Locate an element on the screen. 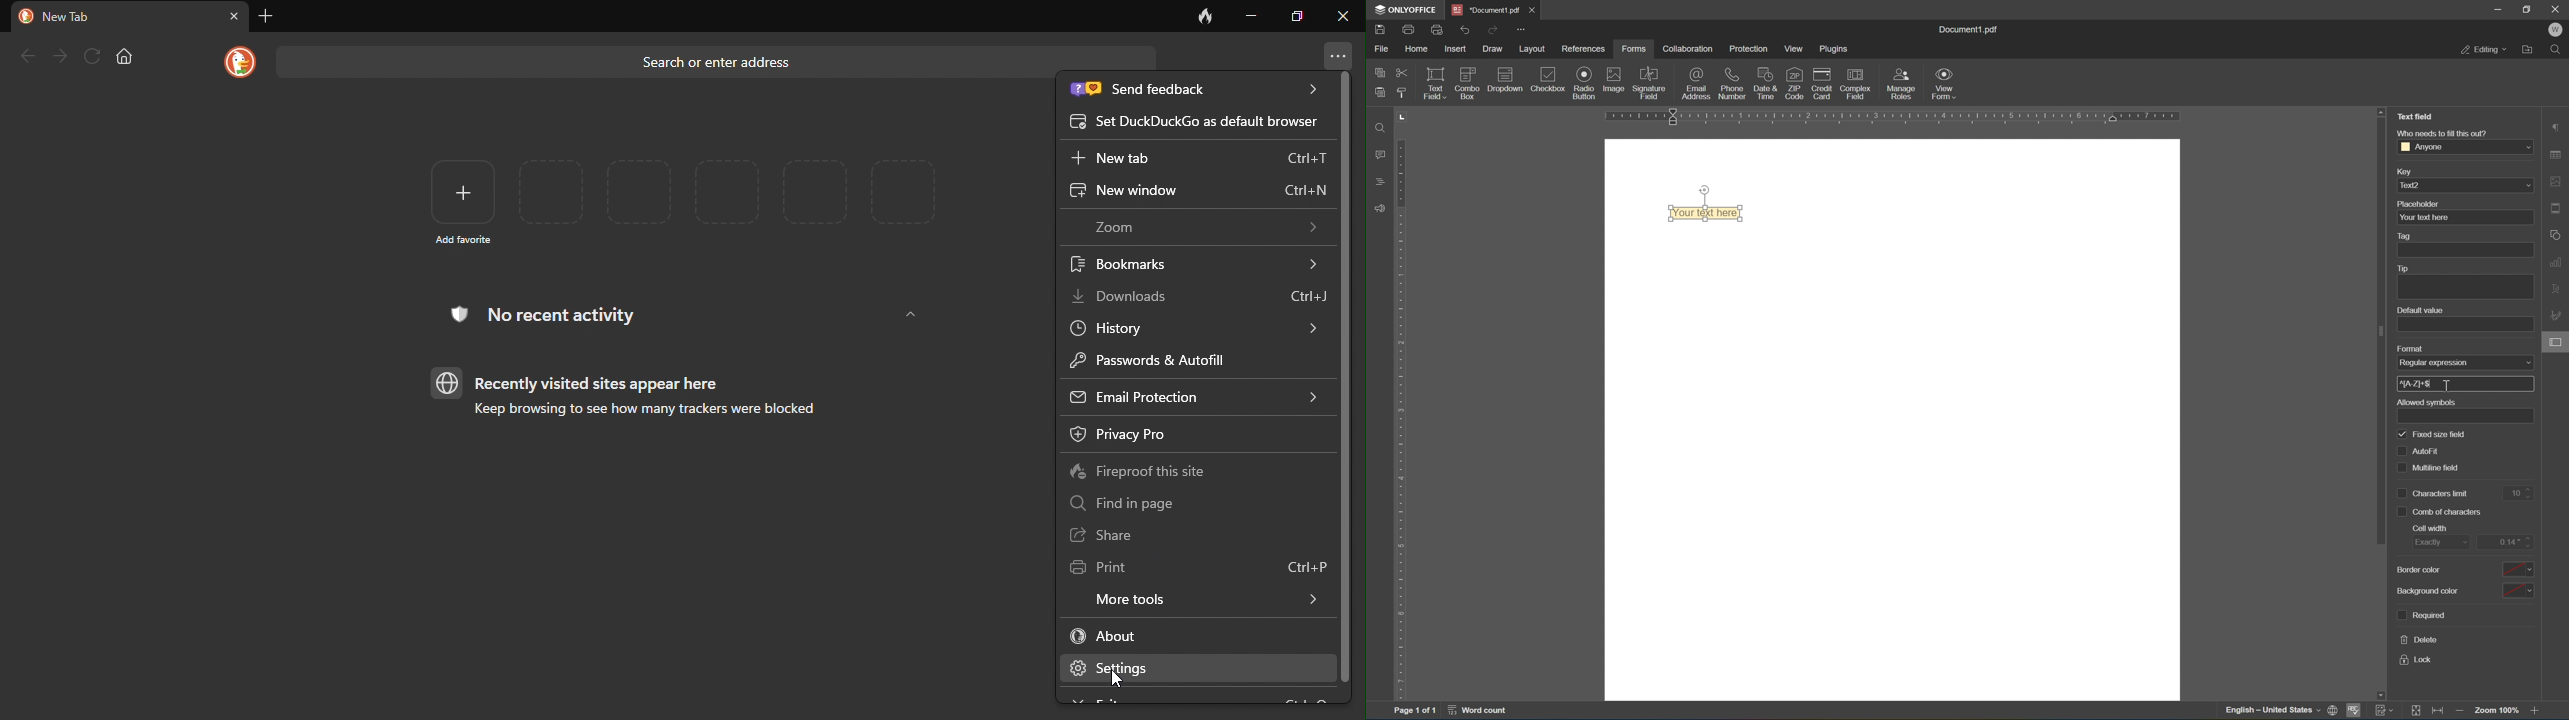 The image size is (2576, 728). find in page is located at coordinates (1133, 502).